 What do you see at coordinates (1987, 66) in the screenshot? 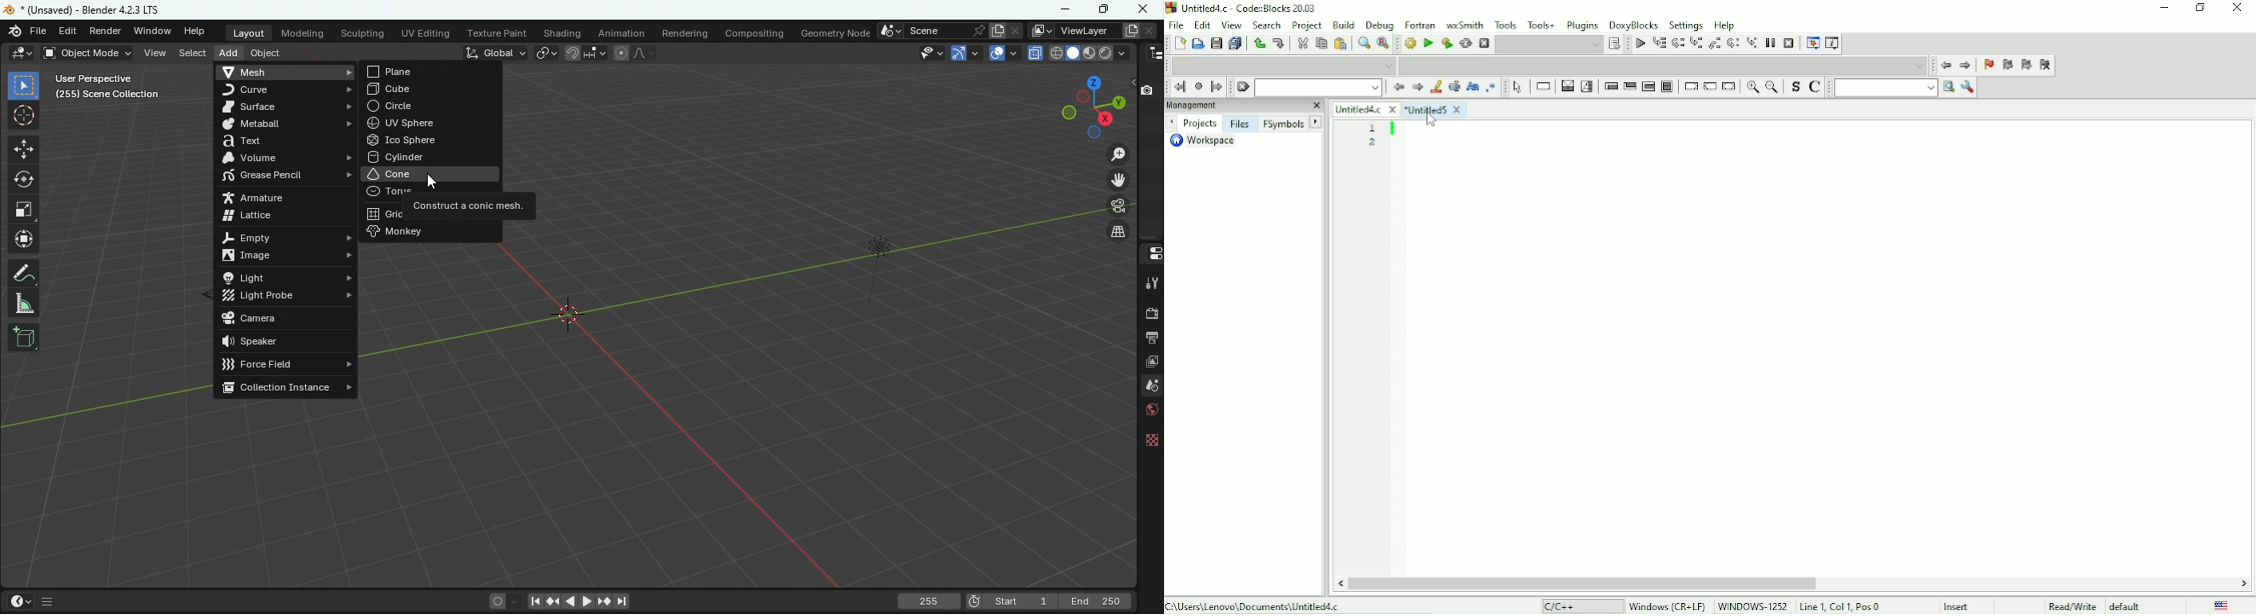
I see `Toggle bookmark` at bounding box center [1987, 66].